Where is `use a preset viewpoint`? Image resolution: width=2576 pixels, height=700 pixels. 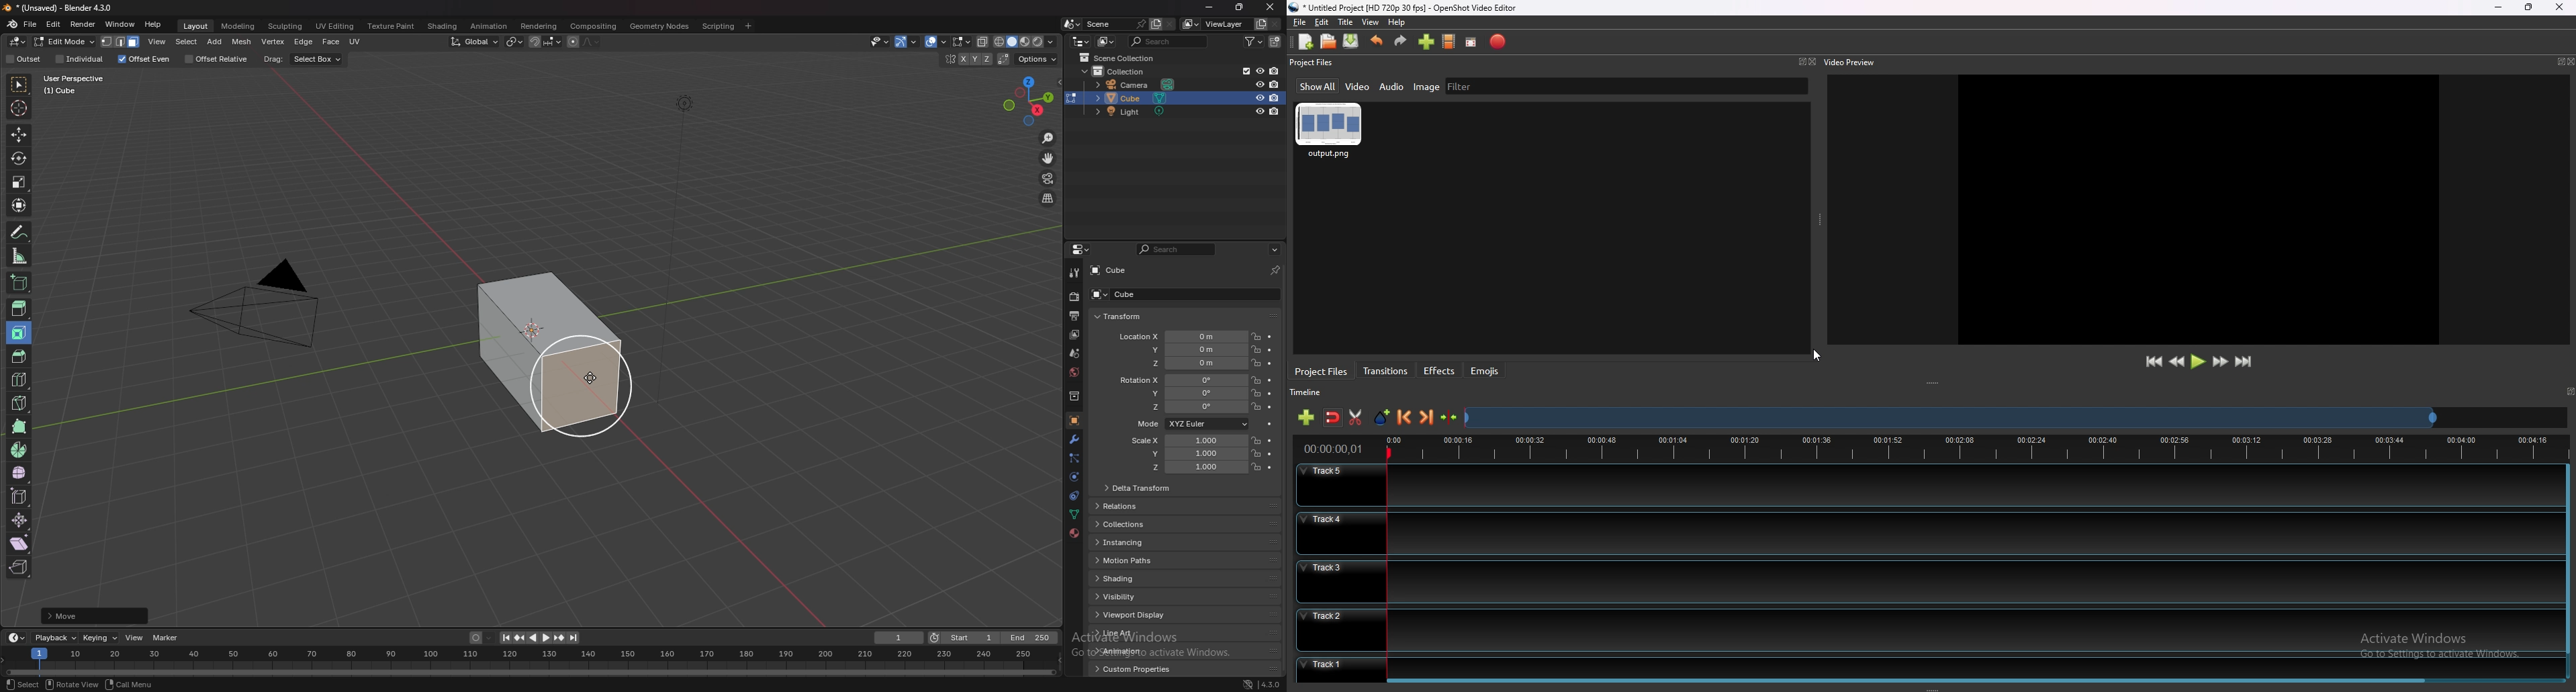 use a preset viewpoint is located at coordinates (1030, 99).